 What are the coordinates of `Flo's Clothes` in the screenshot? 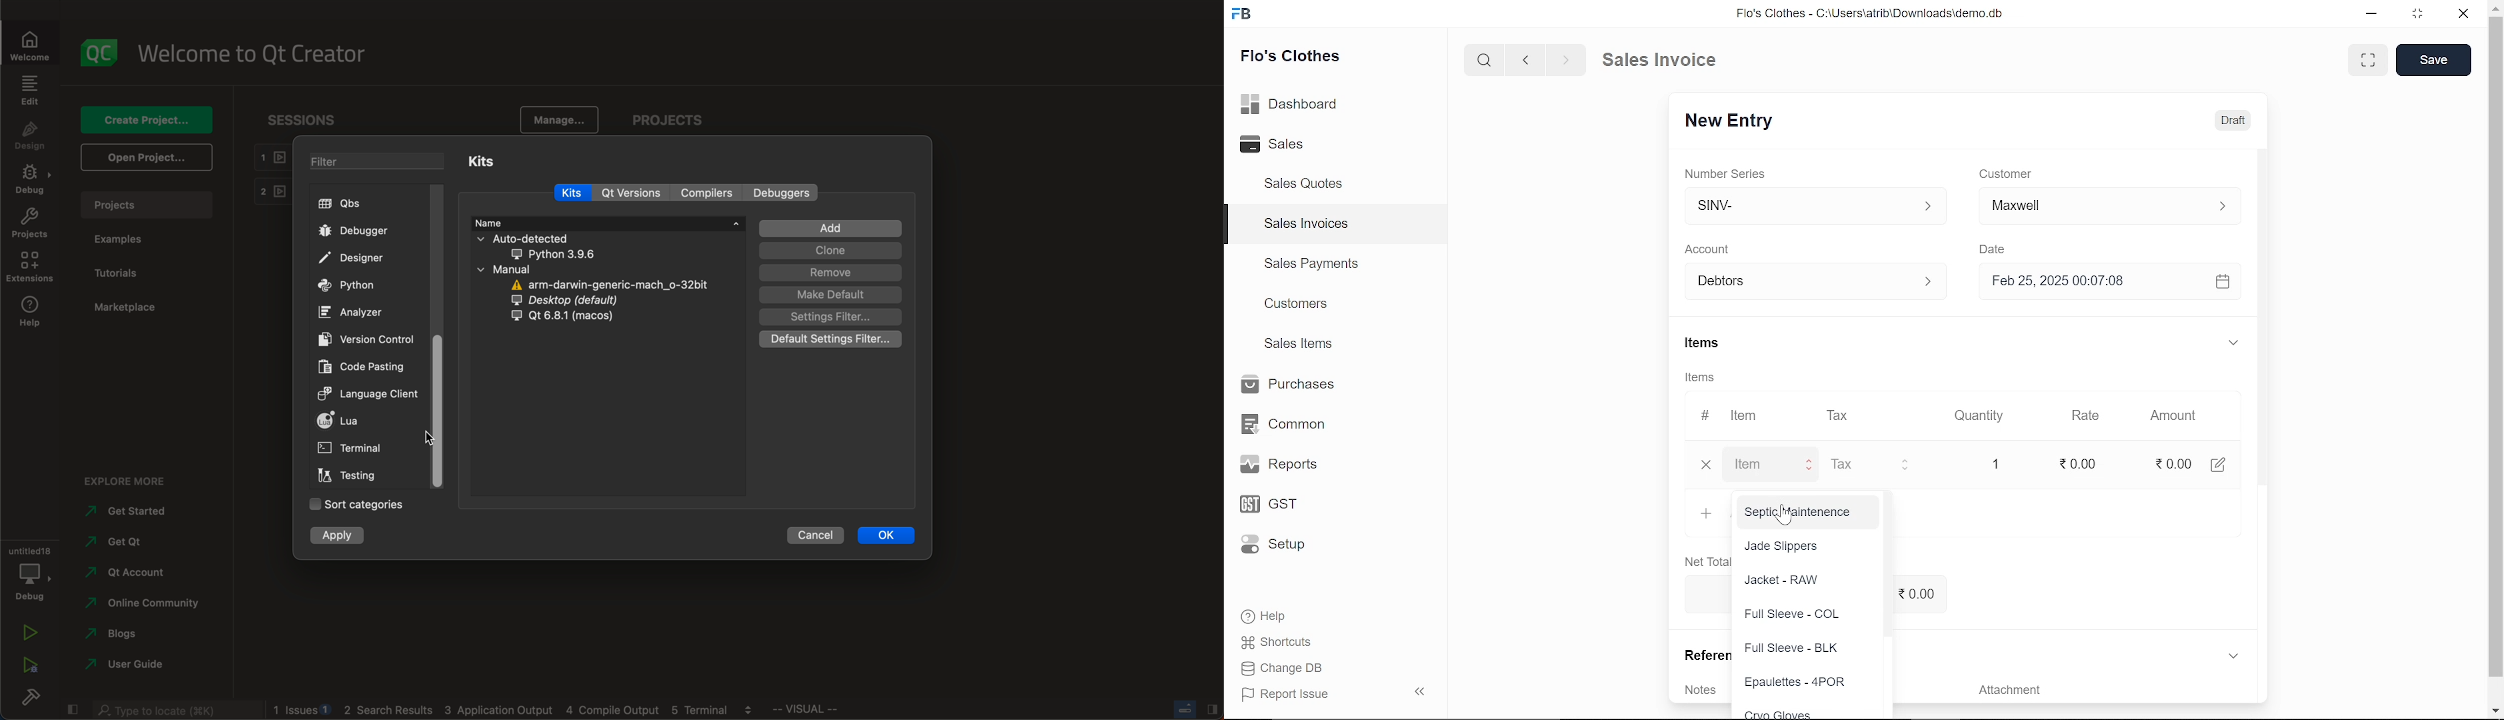 It's located at (1288, 59).